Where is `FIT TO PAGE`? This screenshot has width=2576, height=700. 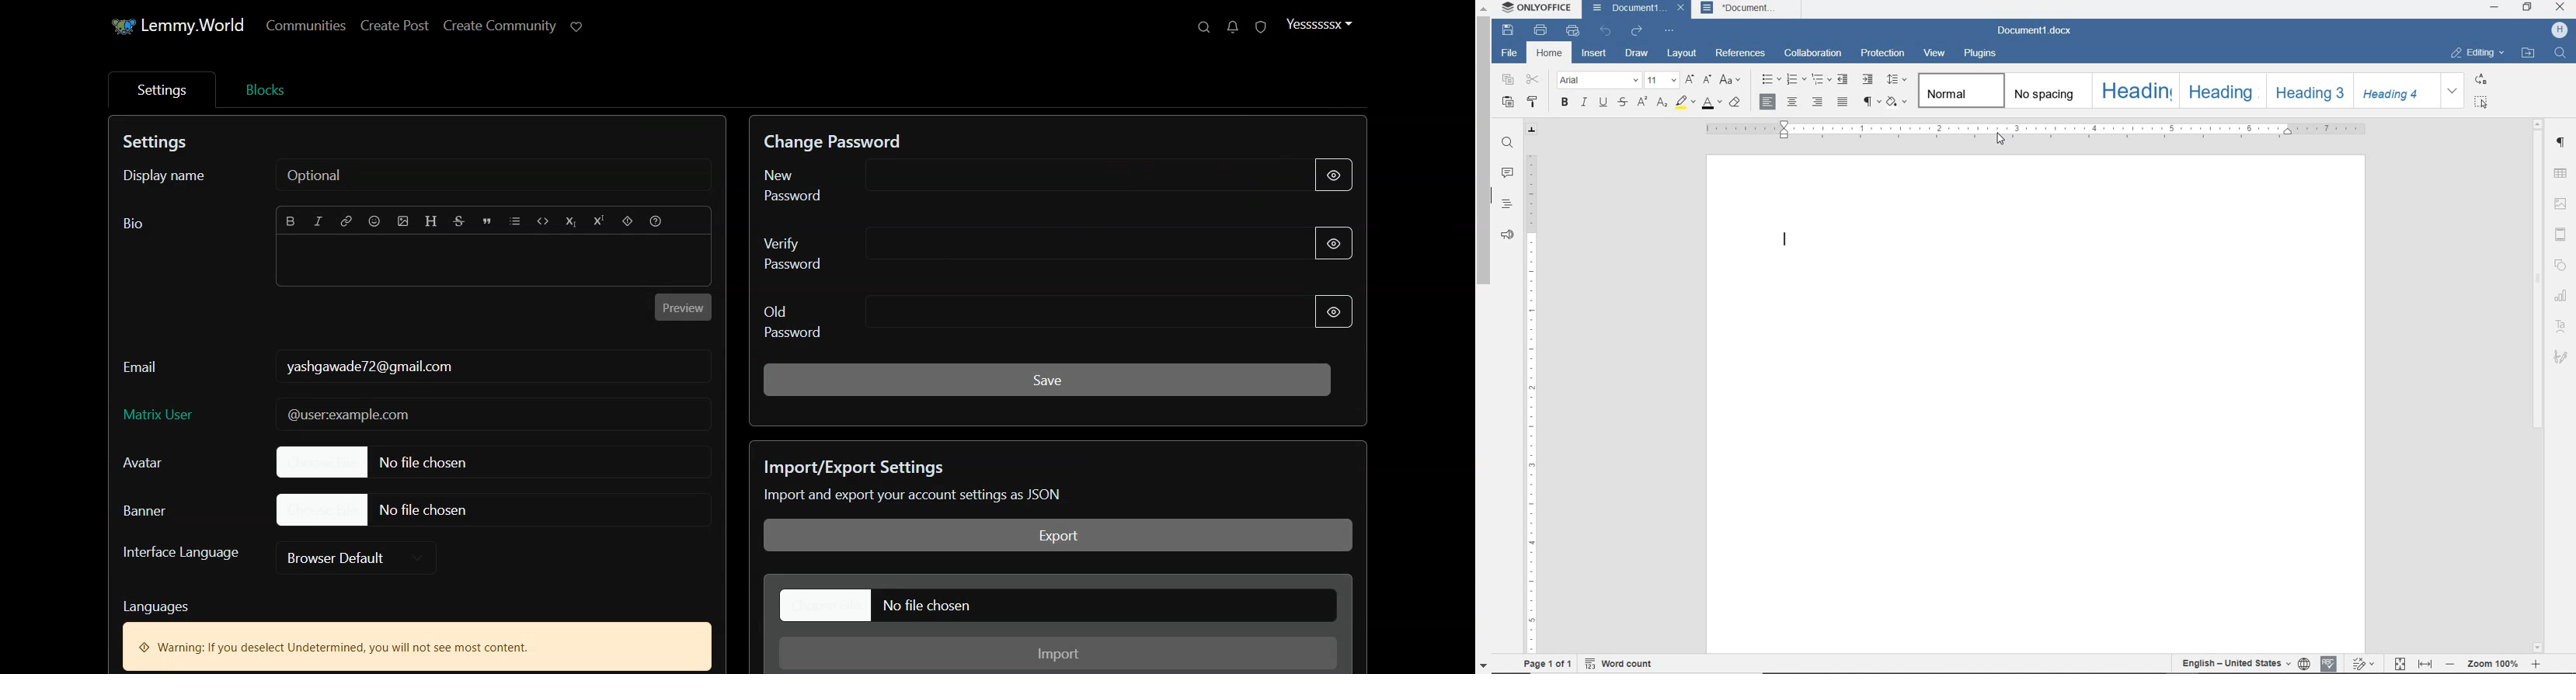 FIT TO PAGE is located at coordinates (2396, 664).